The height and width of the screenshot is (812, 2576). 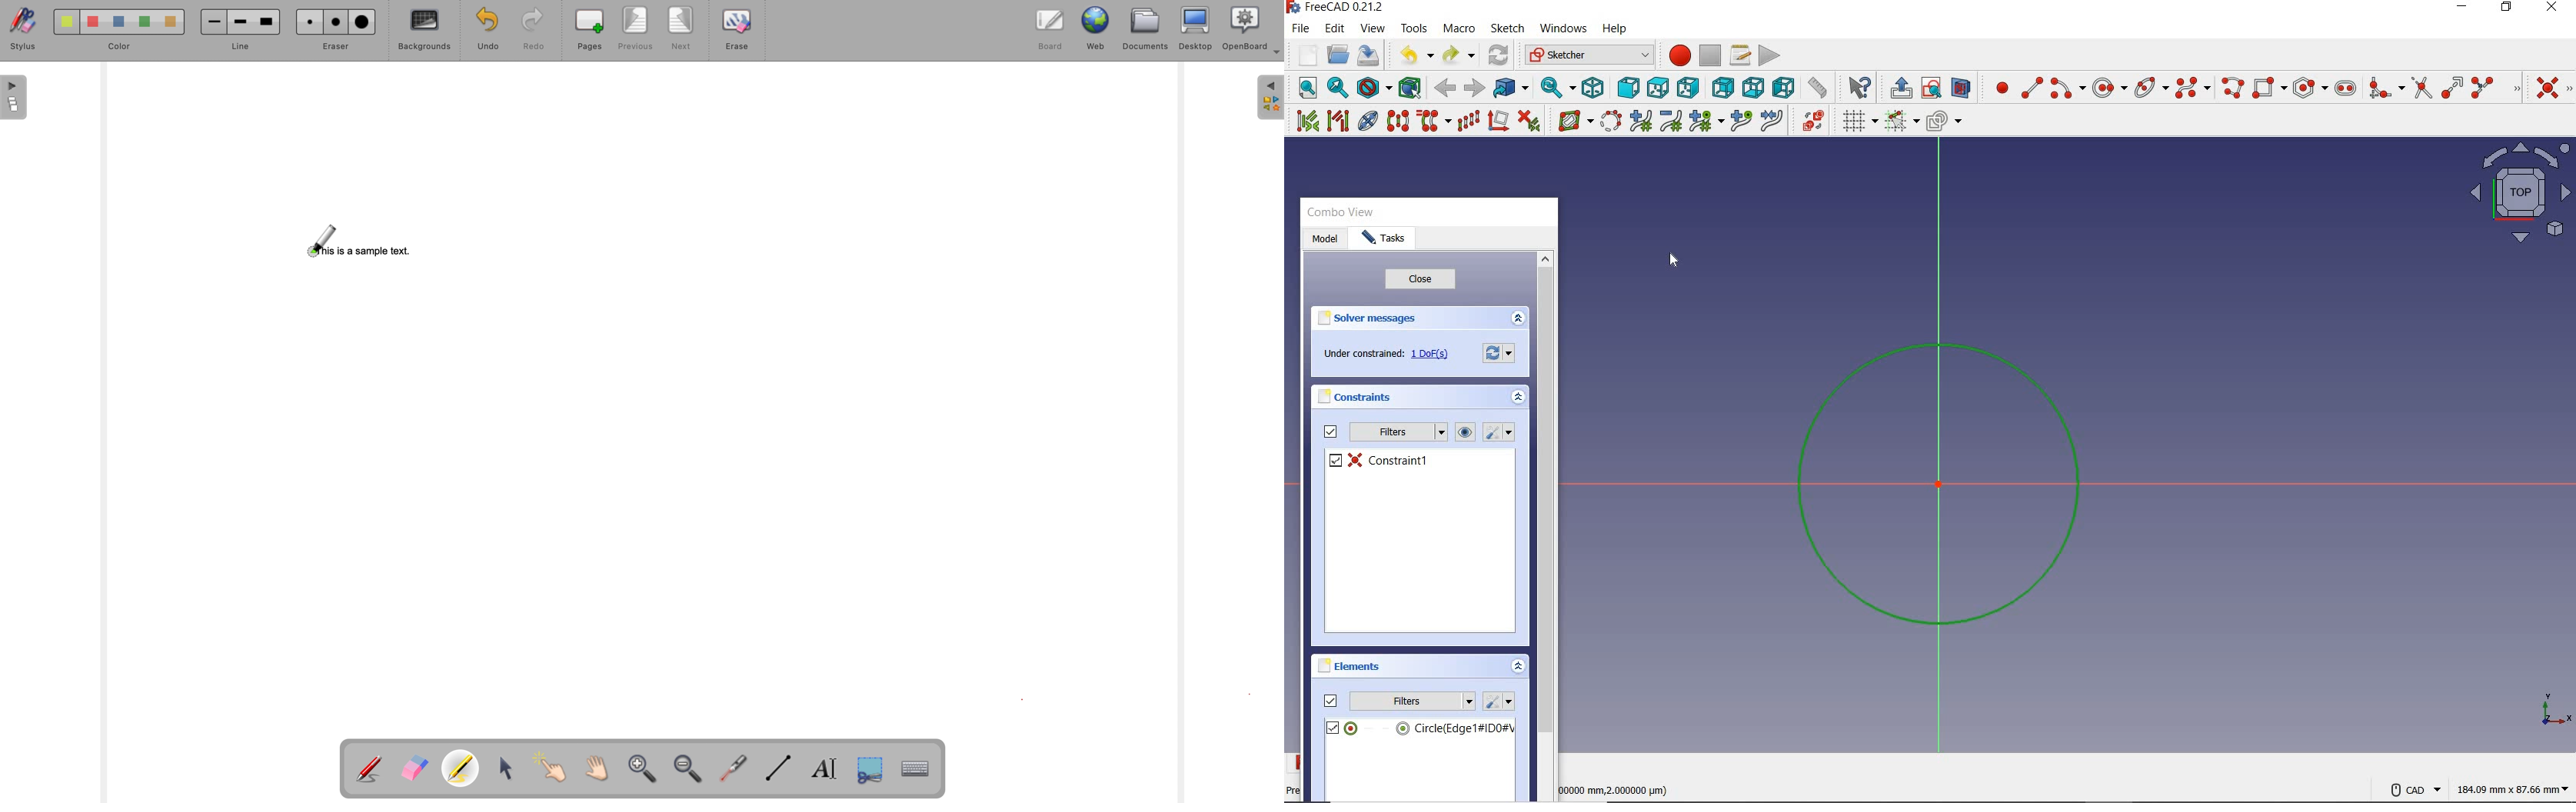 I want to click on backward, so click(x=1446, y=88).